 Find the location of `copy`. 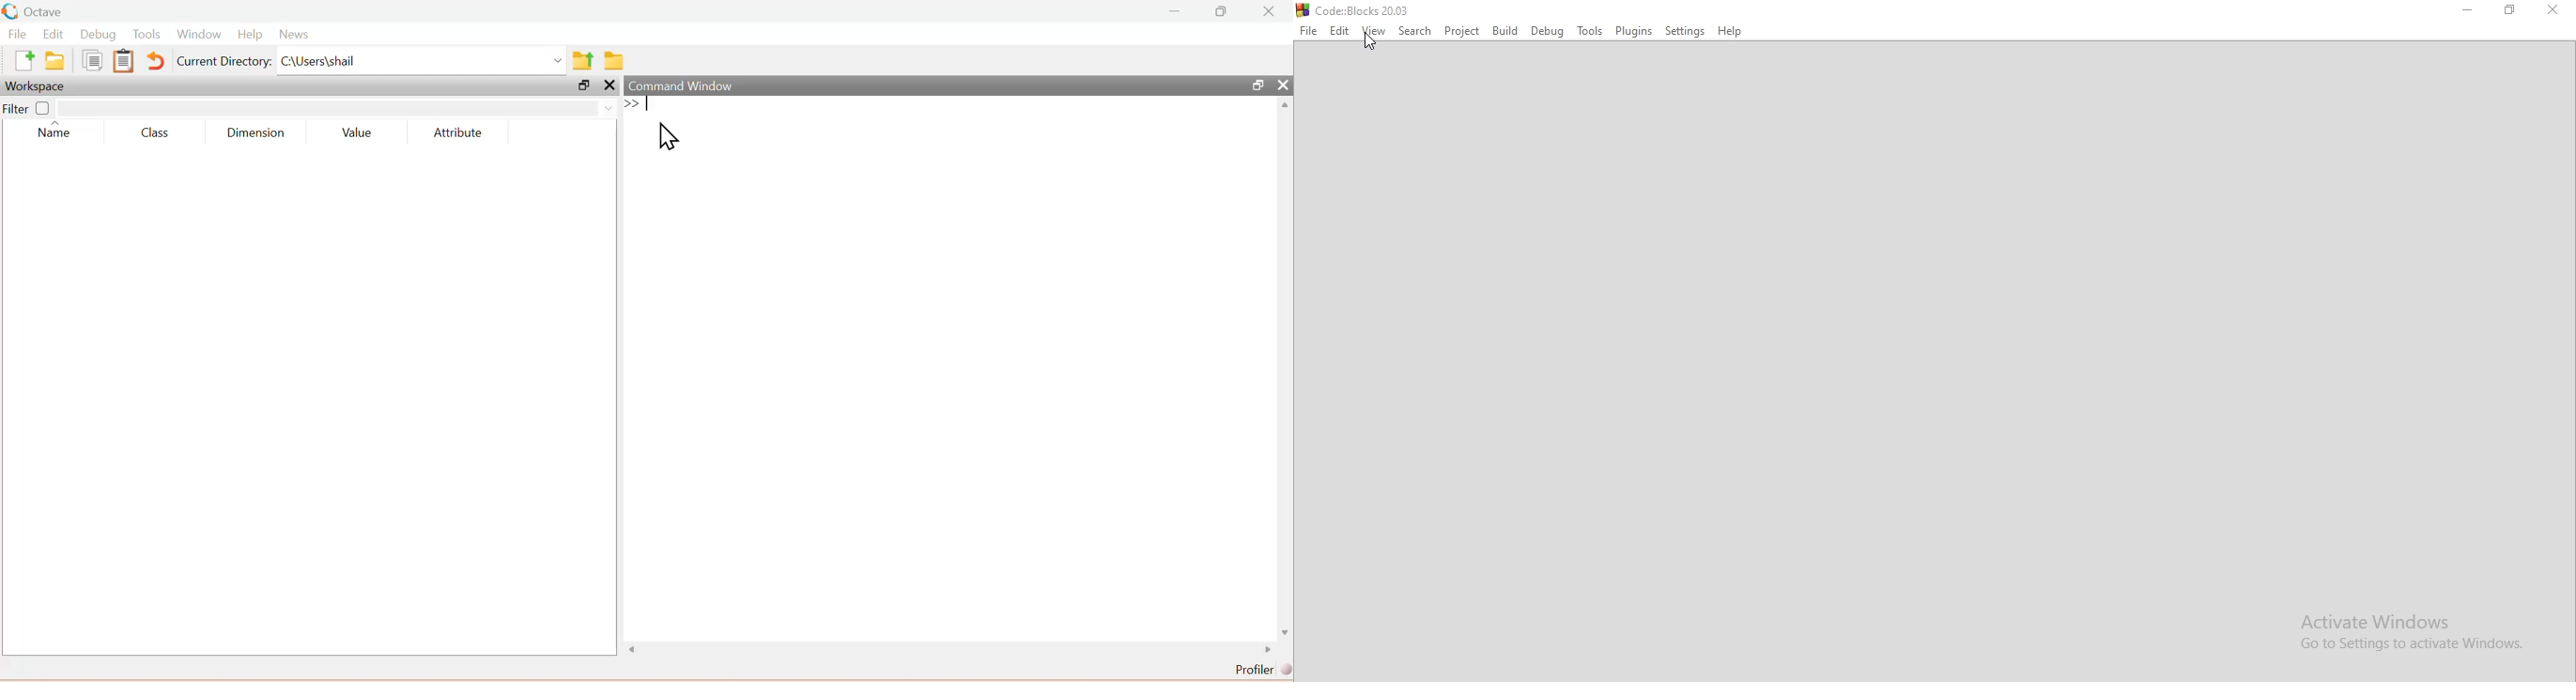

copy is located at coordinates (92, 60).